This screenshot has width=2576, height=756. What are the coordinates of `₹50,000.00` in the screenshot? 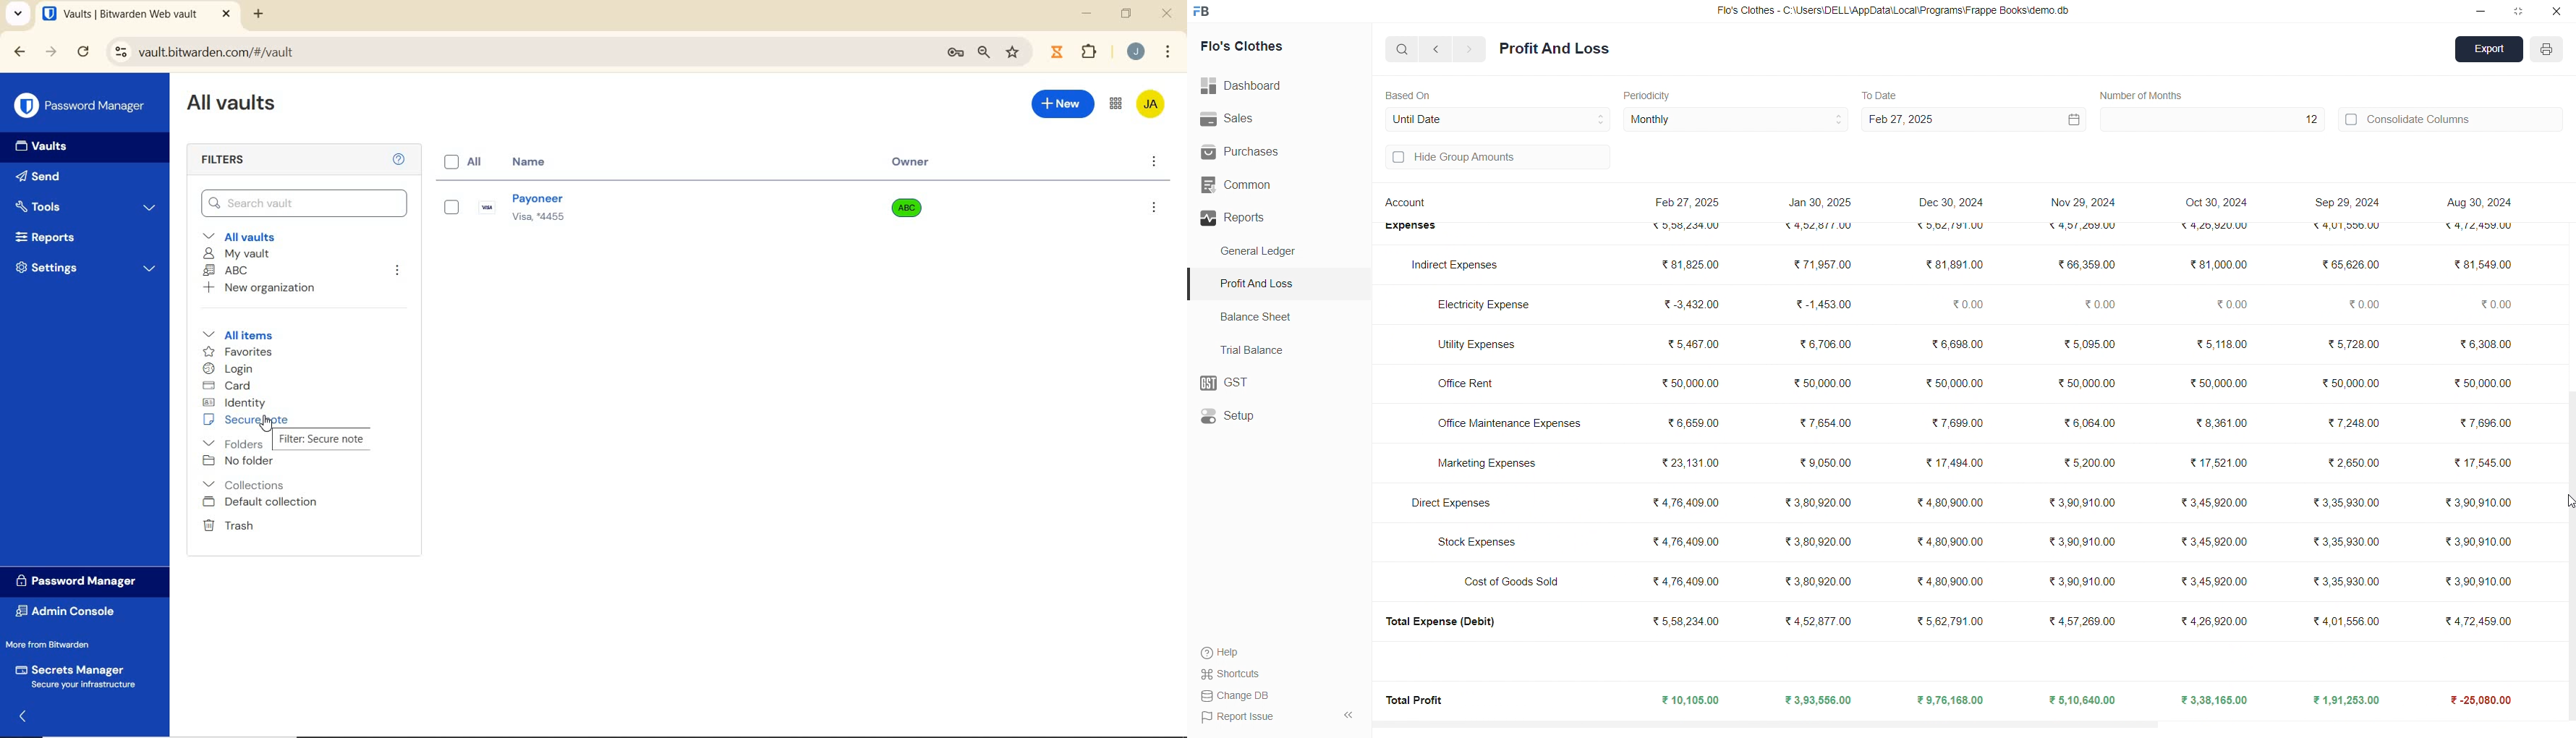 It's located at (2217, 386).